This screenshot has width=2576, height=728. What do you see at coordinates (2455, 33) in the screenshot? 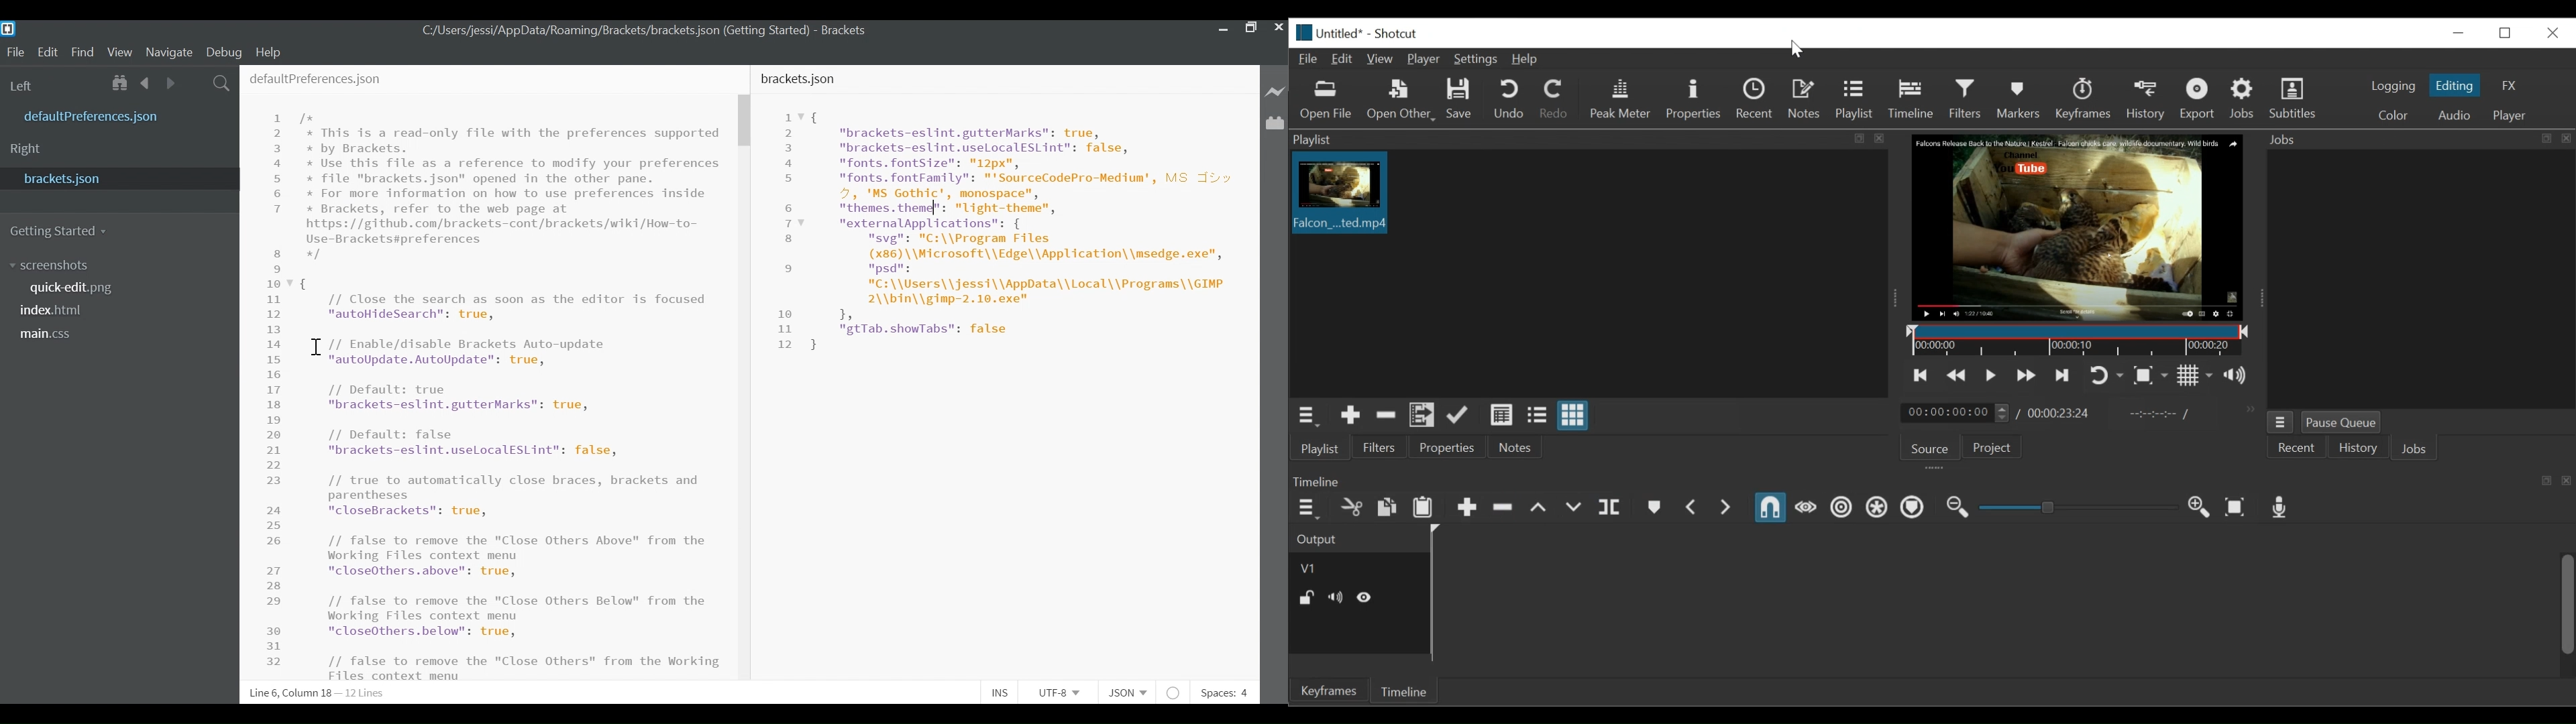
I see `minimize` at bounding box center [2455, 33].